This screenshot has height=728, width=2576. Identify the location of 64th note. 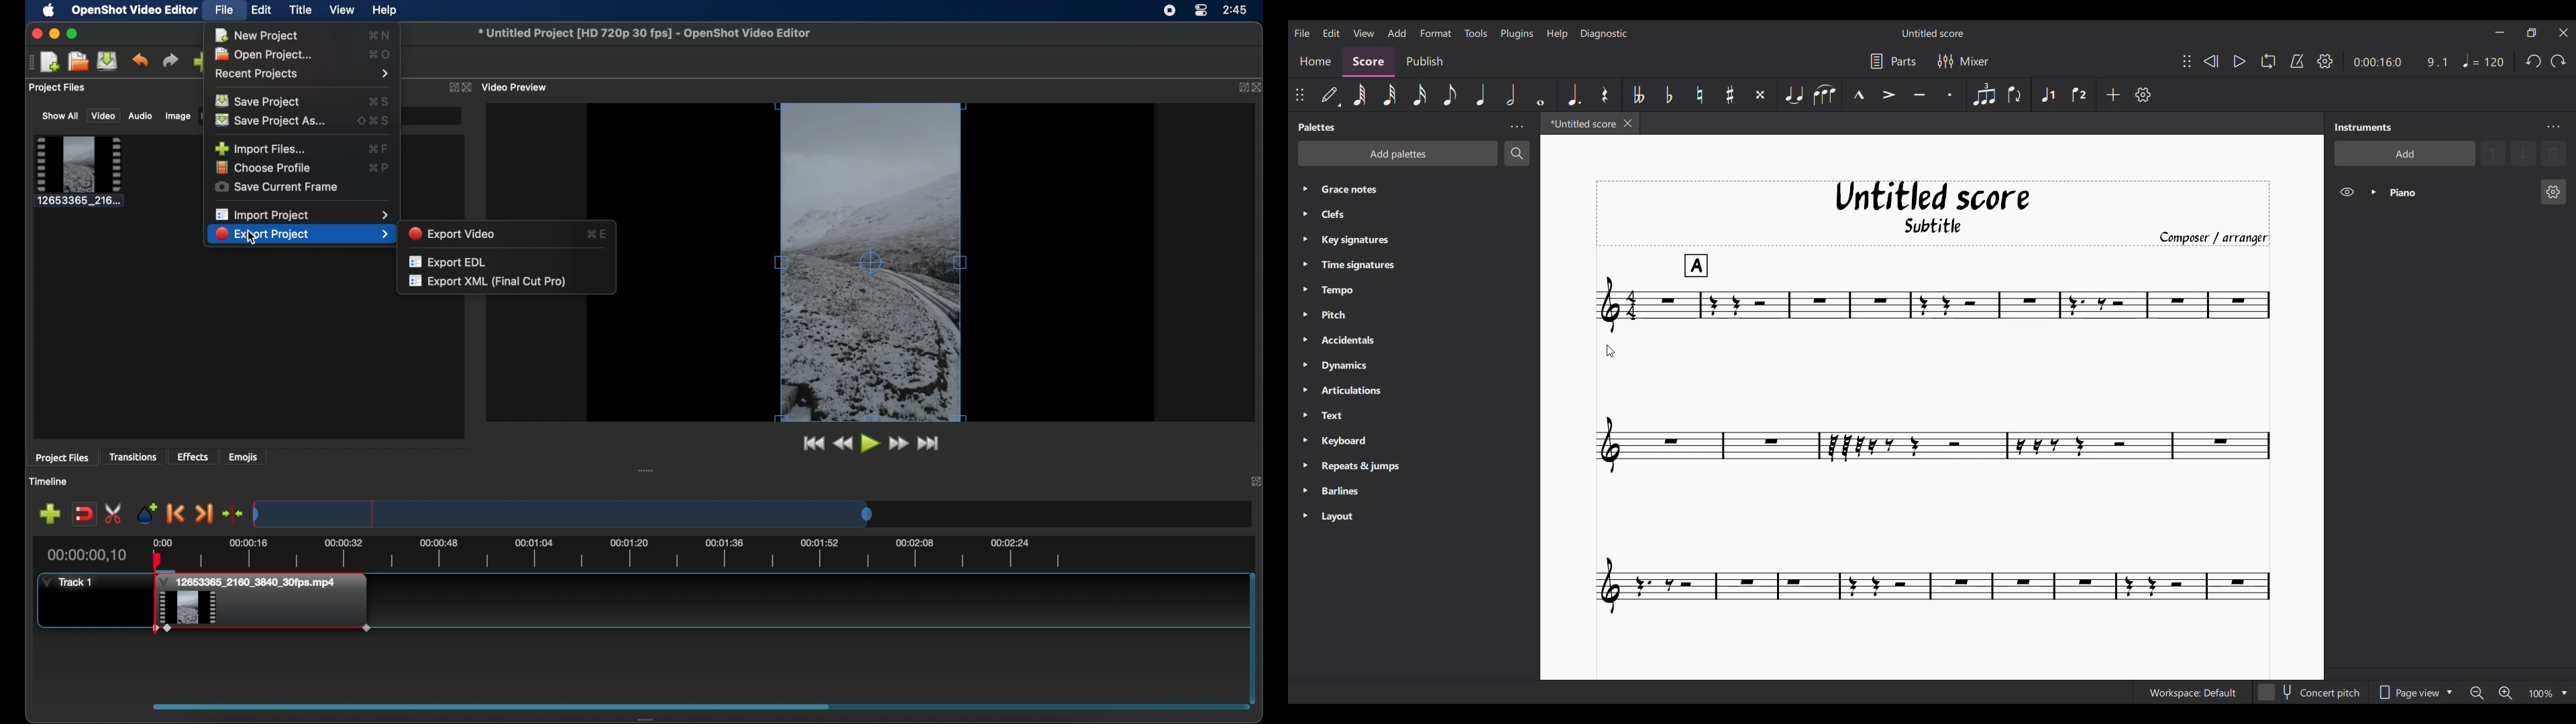
(1360, 95).